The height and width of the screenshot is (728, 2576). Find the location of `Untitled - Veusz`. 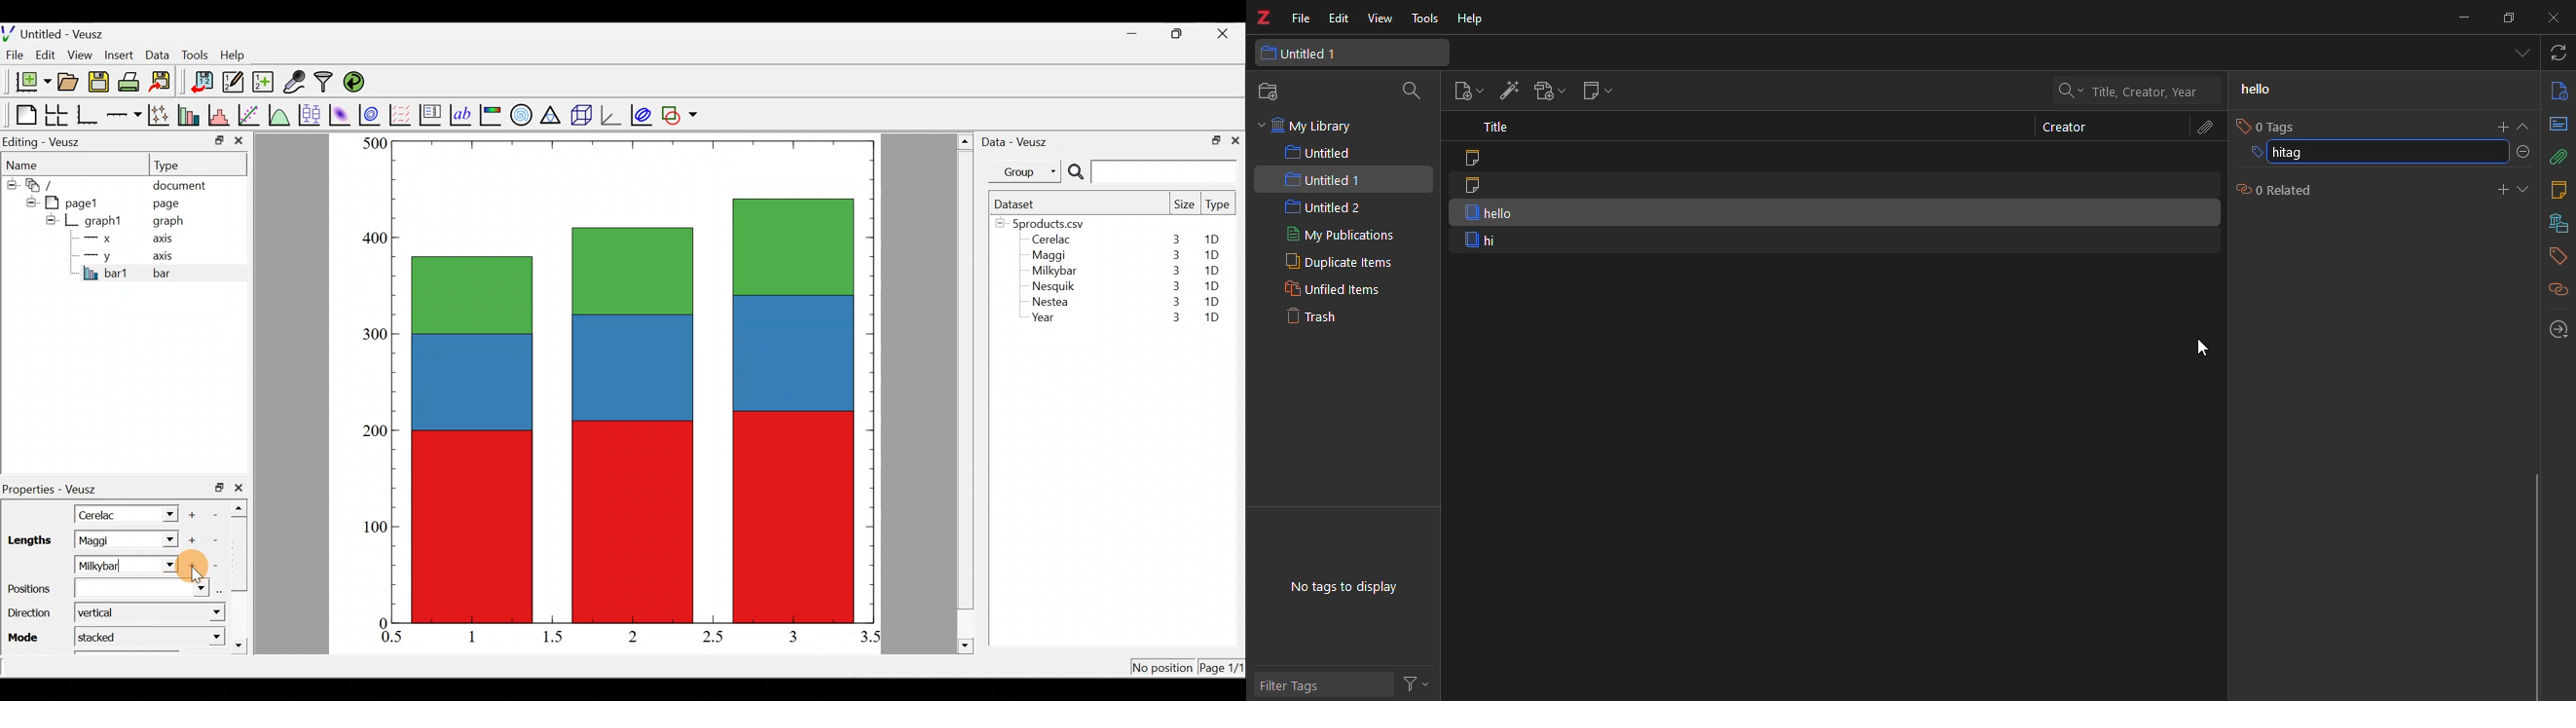

Untitled - Veusz is located at coordinates (58, 32).